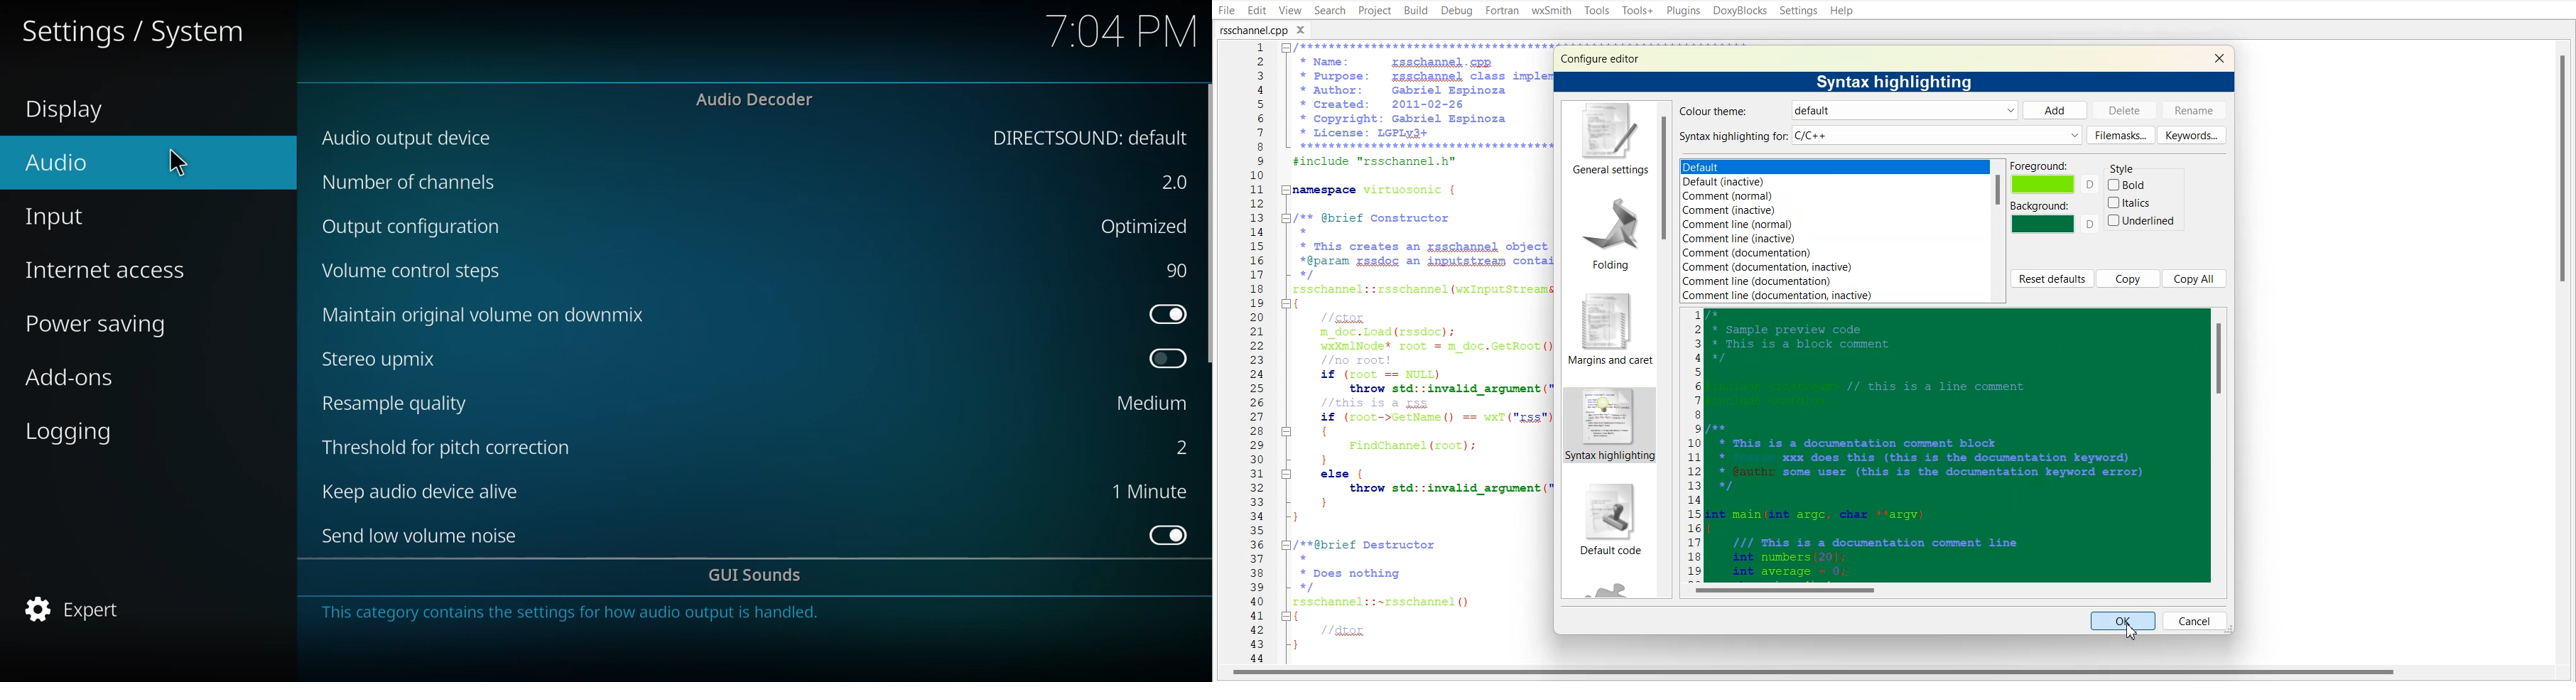 This screenshot has width=2576, height=700. Describe the element at coordinates (1608, 139) in the screenshot. I see `General settings` at that location.